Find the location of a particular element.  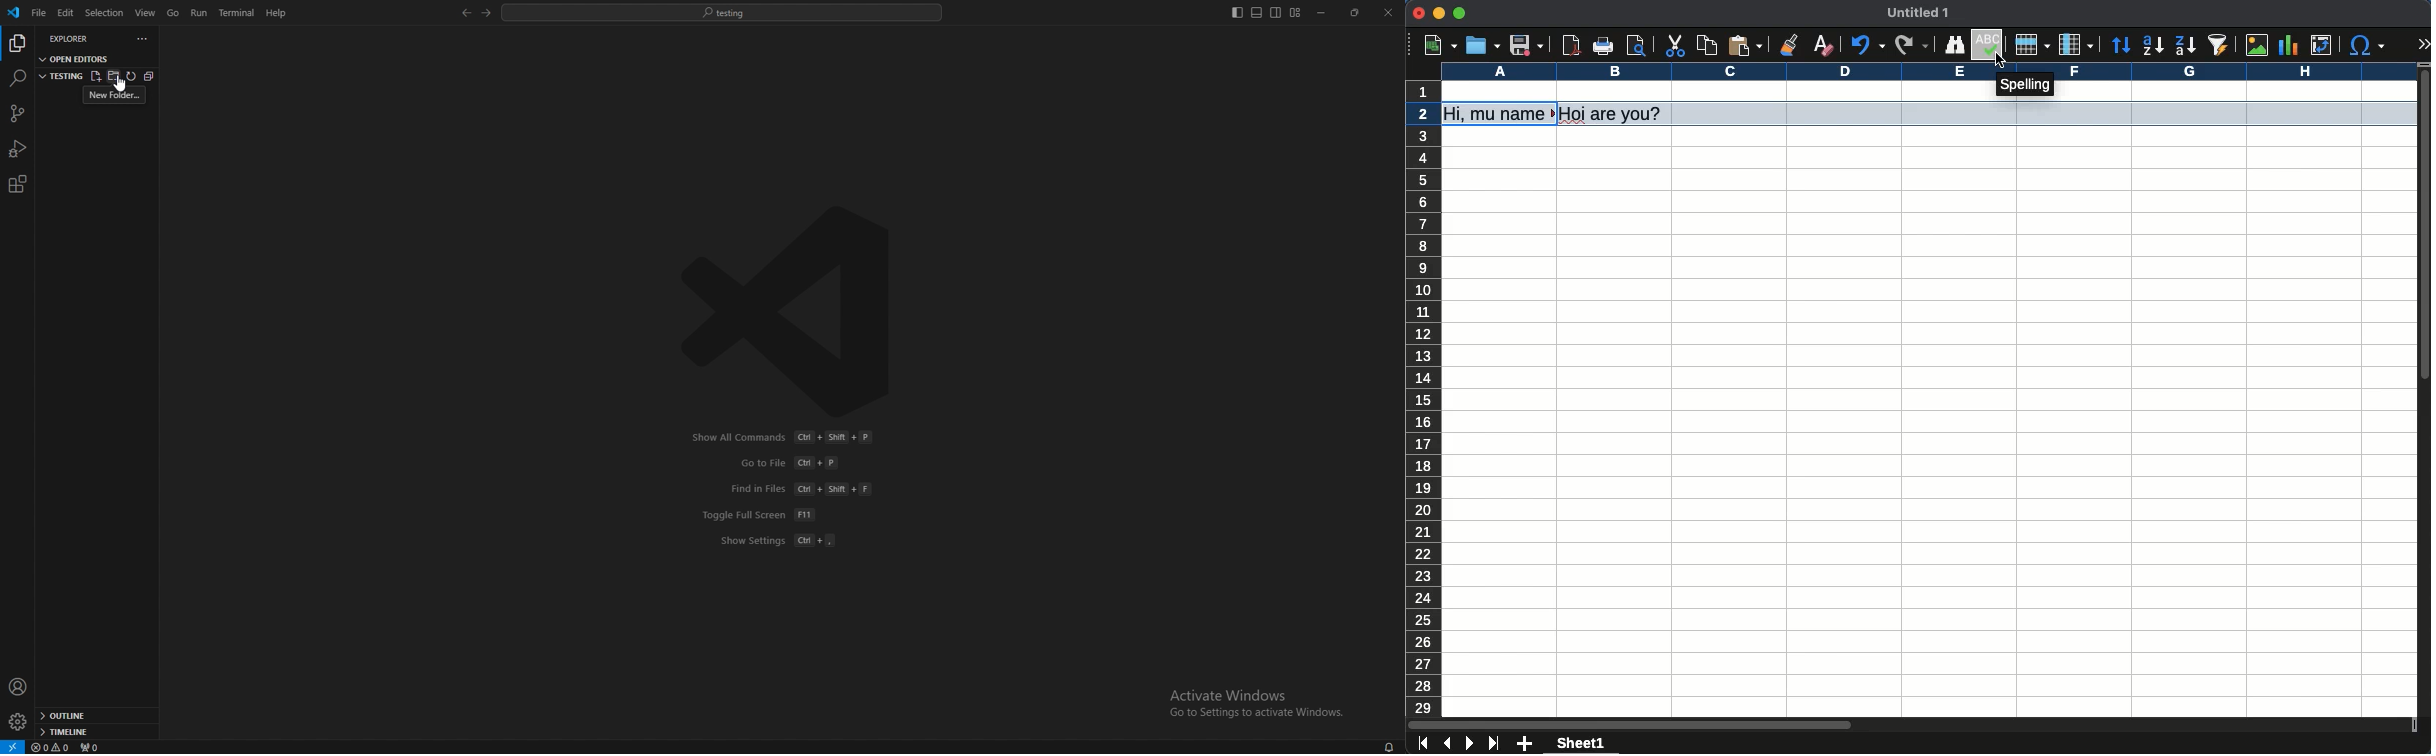

ports forwarded is located at coordinates (96, 747).